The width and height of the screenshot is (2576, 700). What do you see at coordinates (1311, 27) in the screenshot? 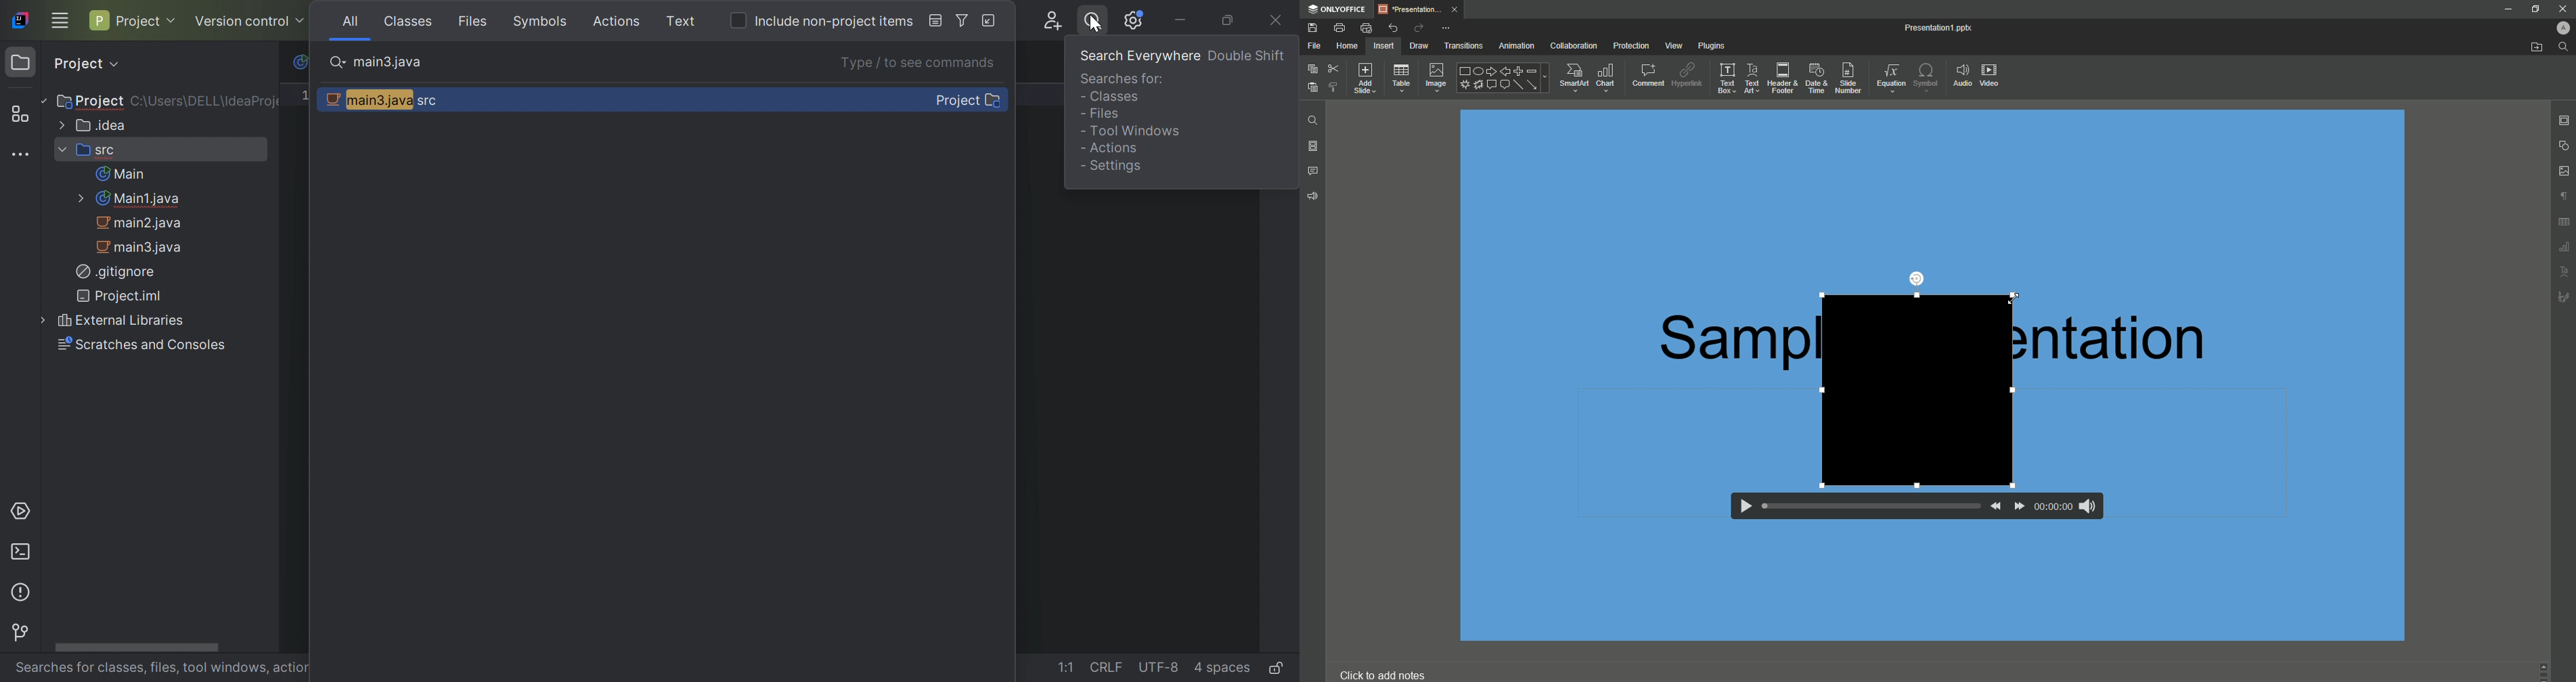
I see `Save` at bounding box center [1311, 27].